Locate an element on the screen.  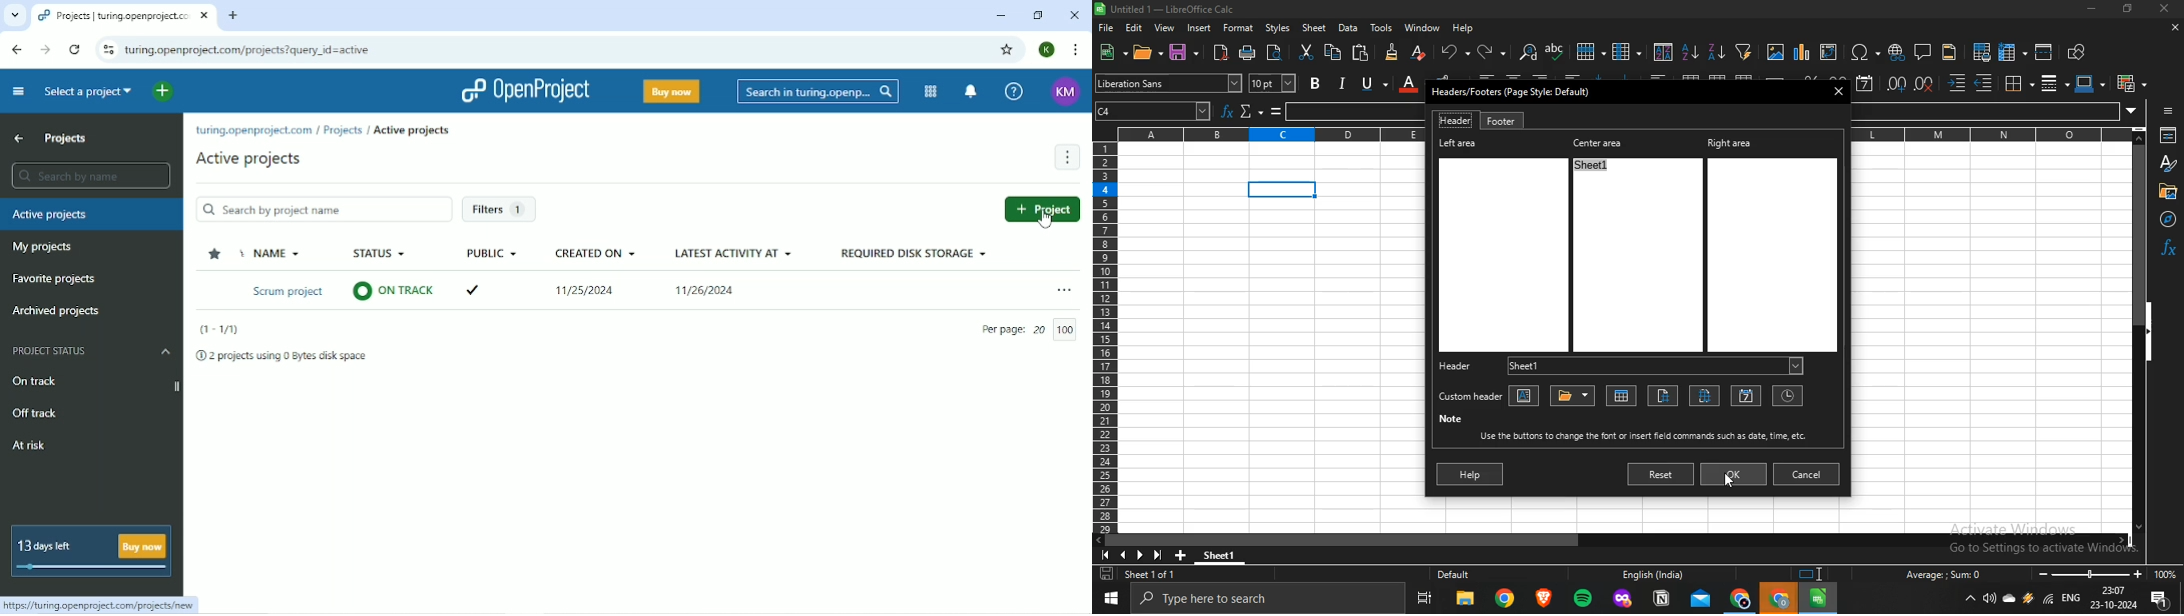
close is located at coordinates (2174, 29).